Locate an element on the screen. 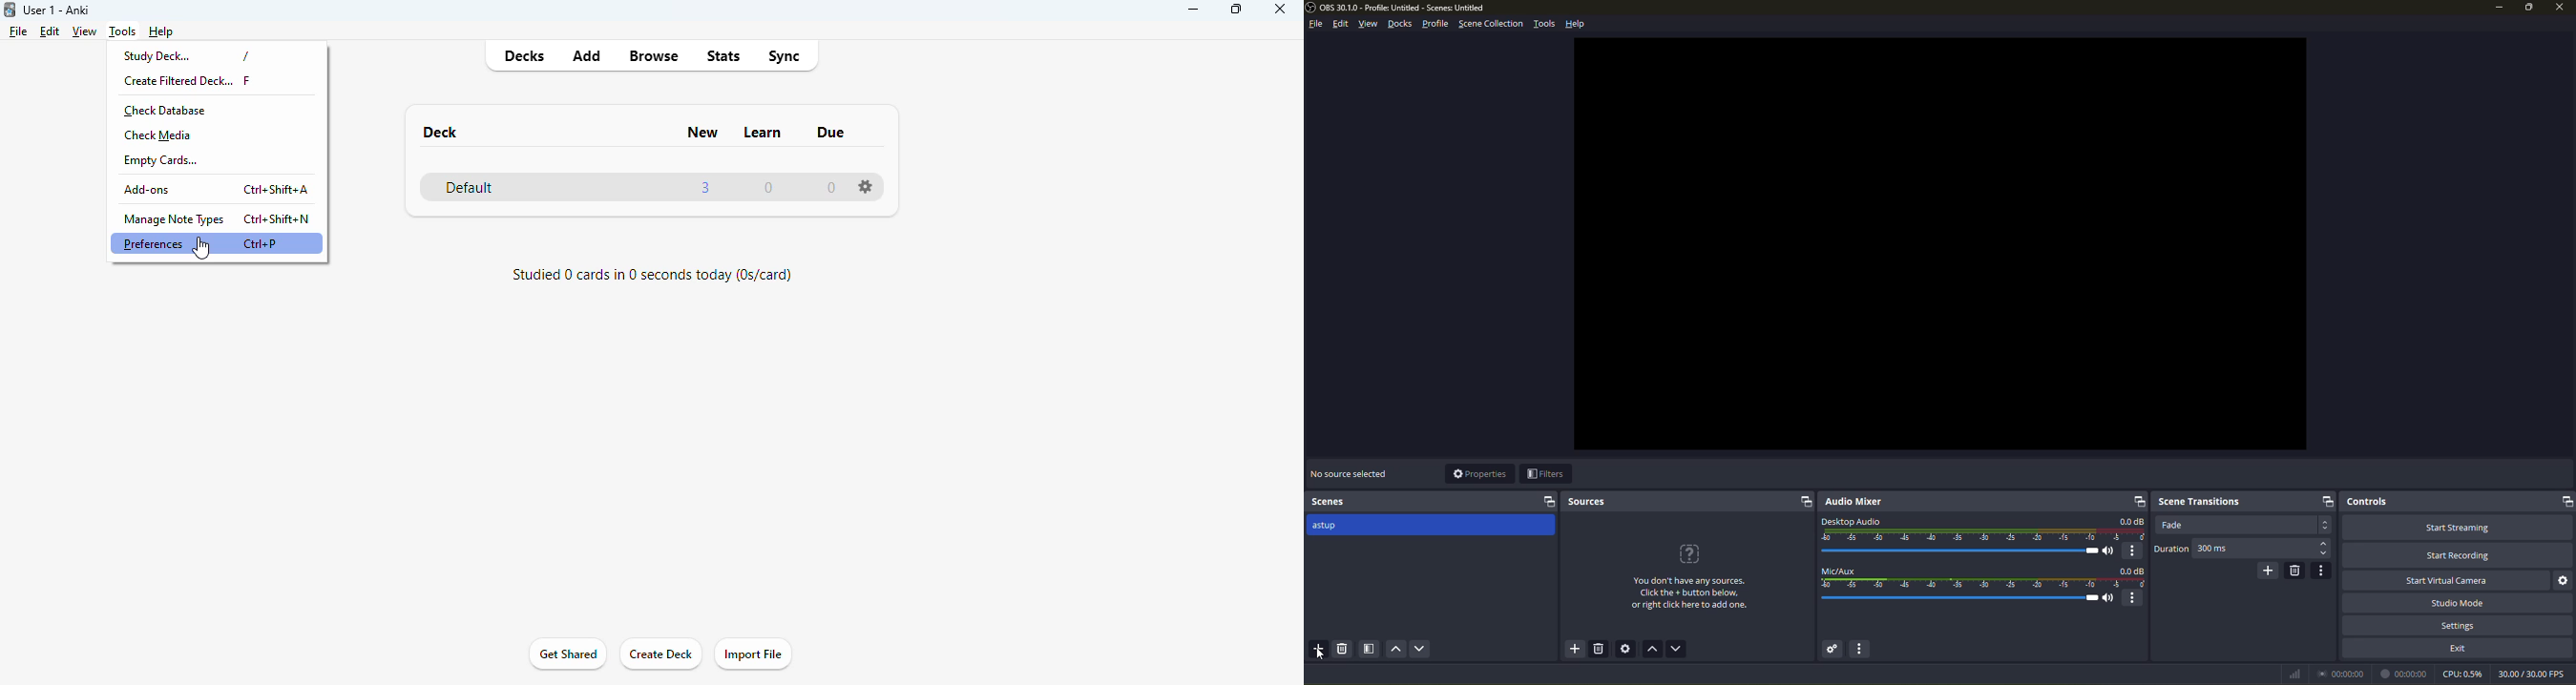 The width and height of the screenshot is (2576, 700). preferences is located at coordinates (154, 243).